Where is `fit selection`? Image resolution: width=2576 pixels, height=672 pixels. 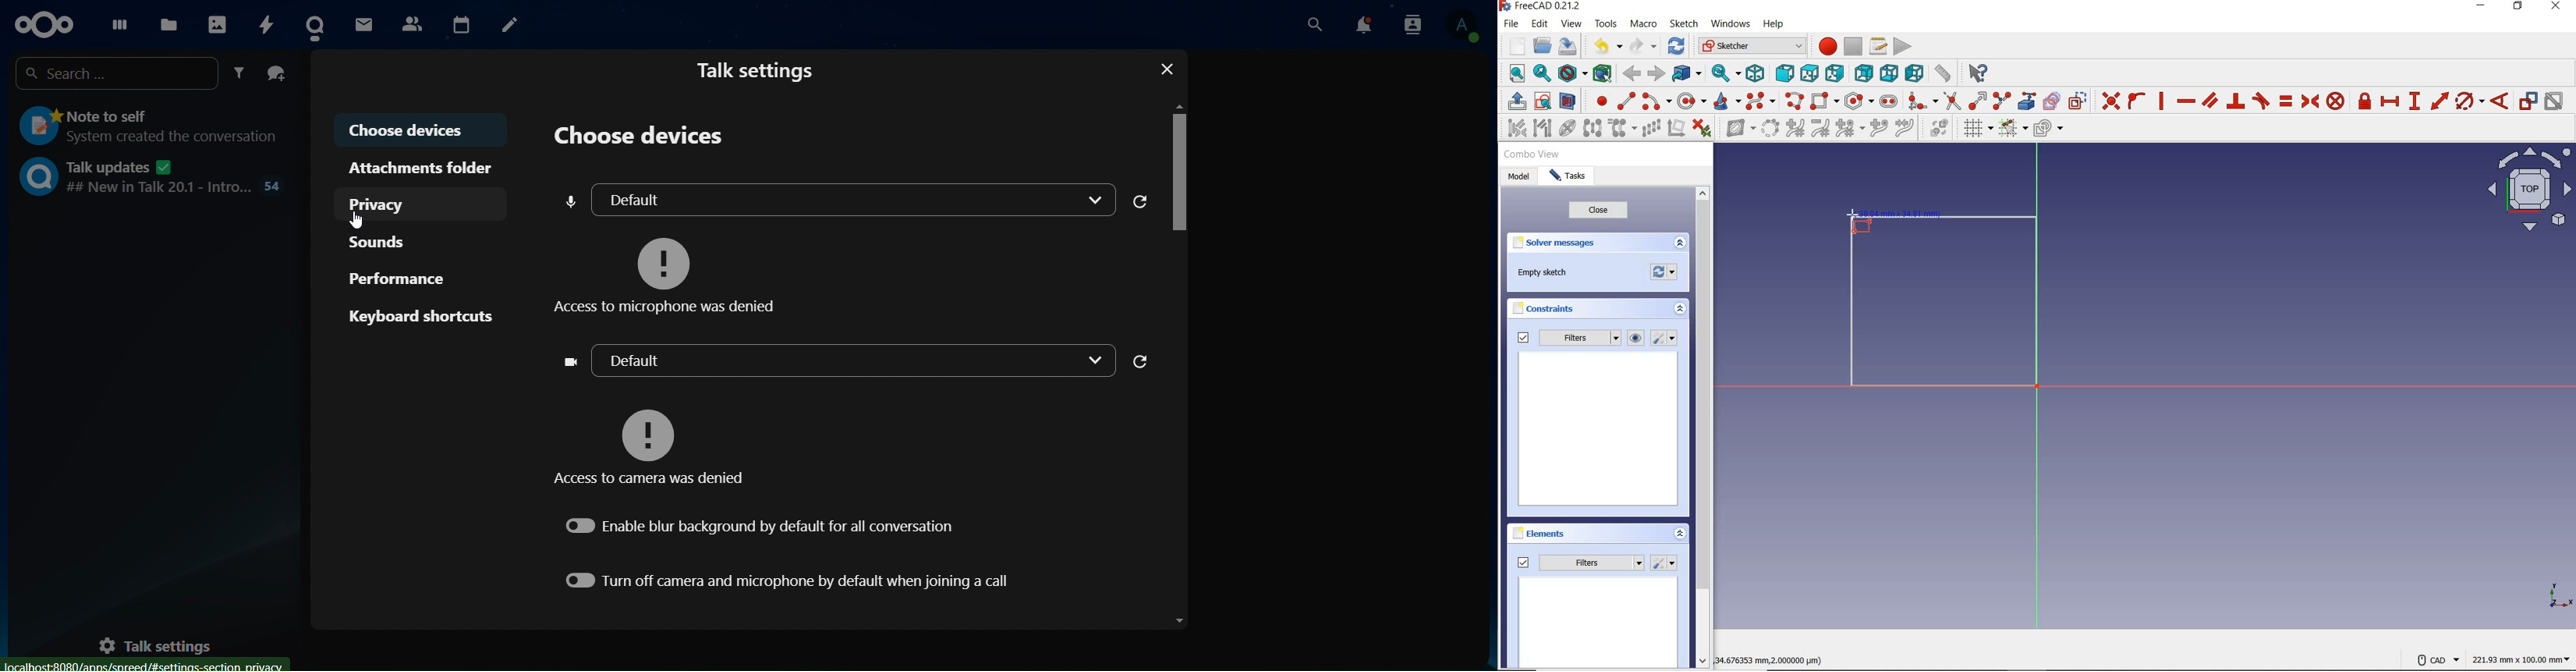 fit selection is located at coordinates (1542, 75).